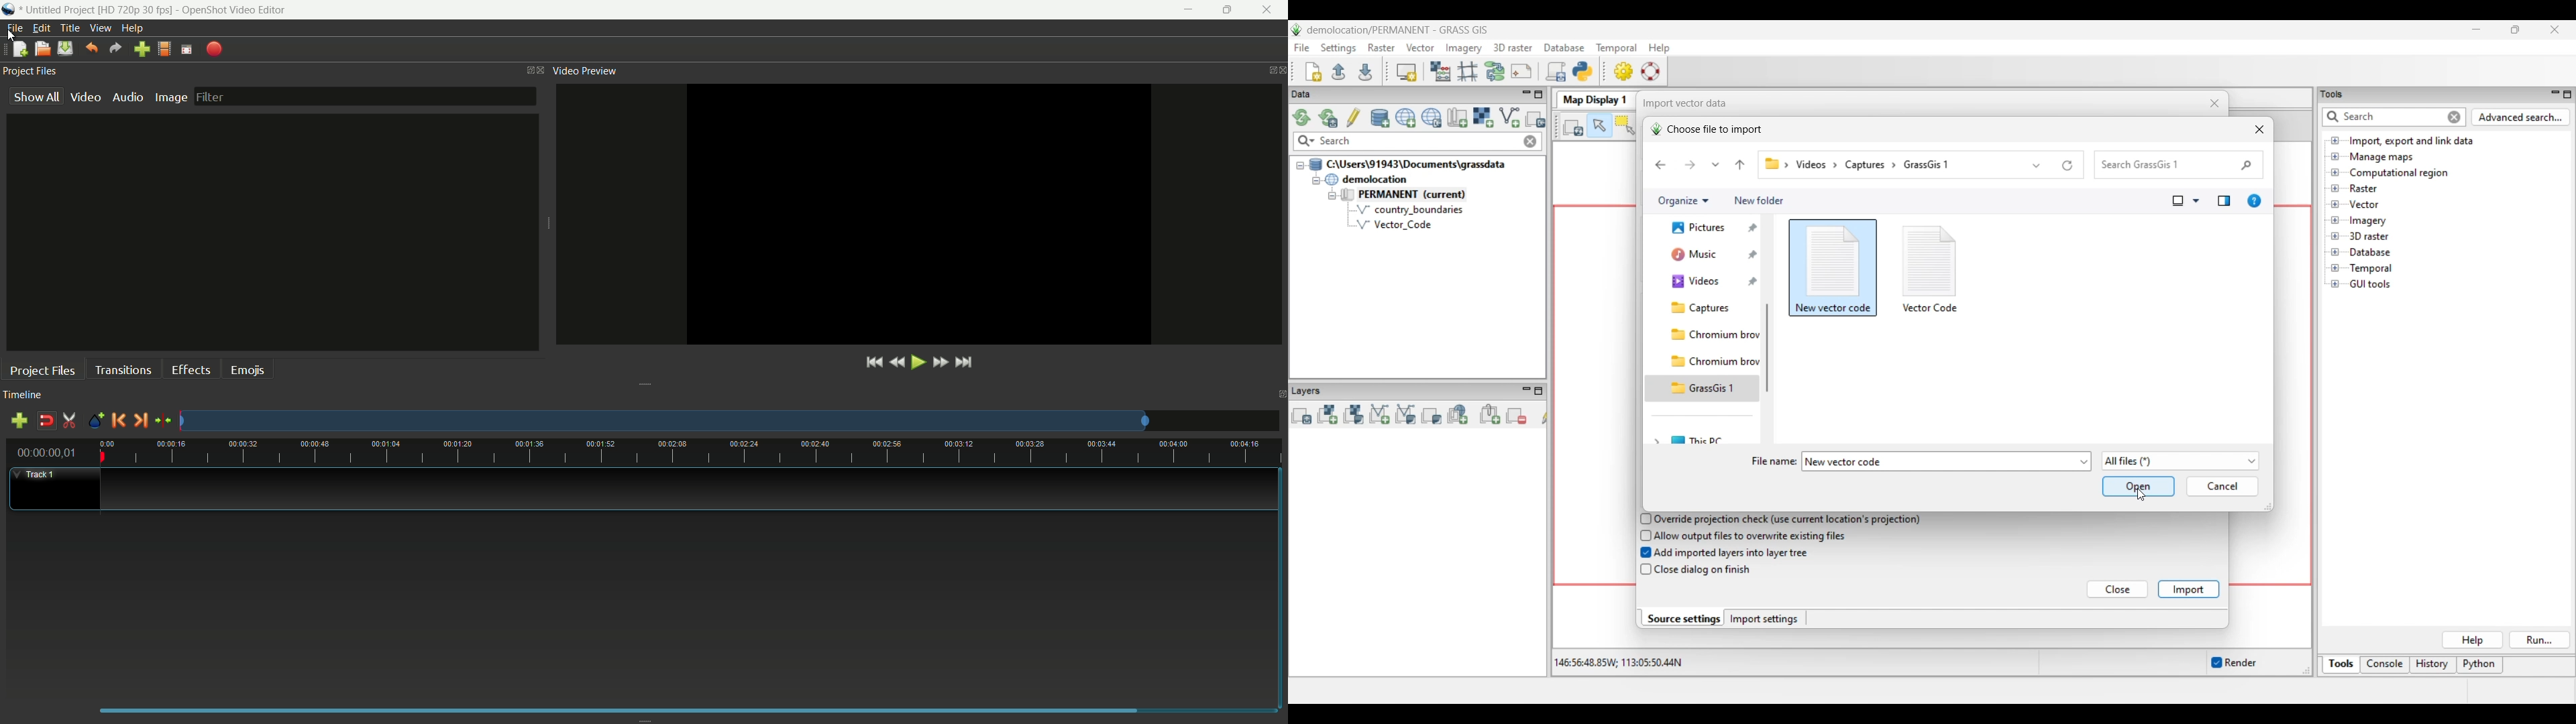 This screenshot has height=728, width=2576. I want to click on project name, so click(58, 10).